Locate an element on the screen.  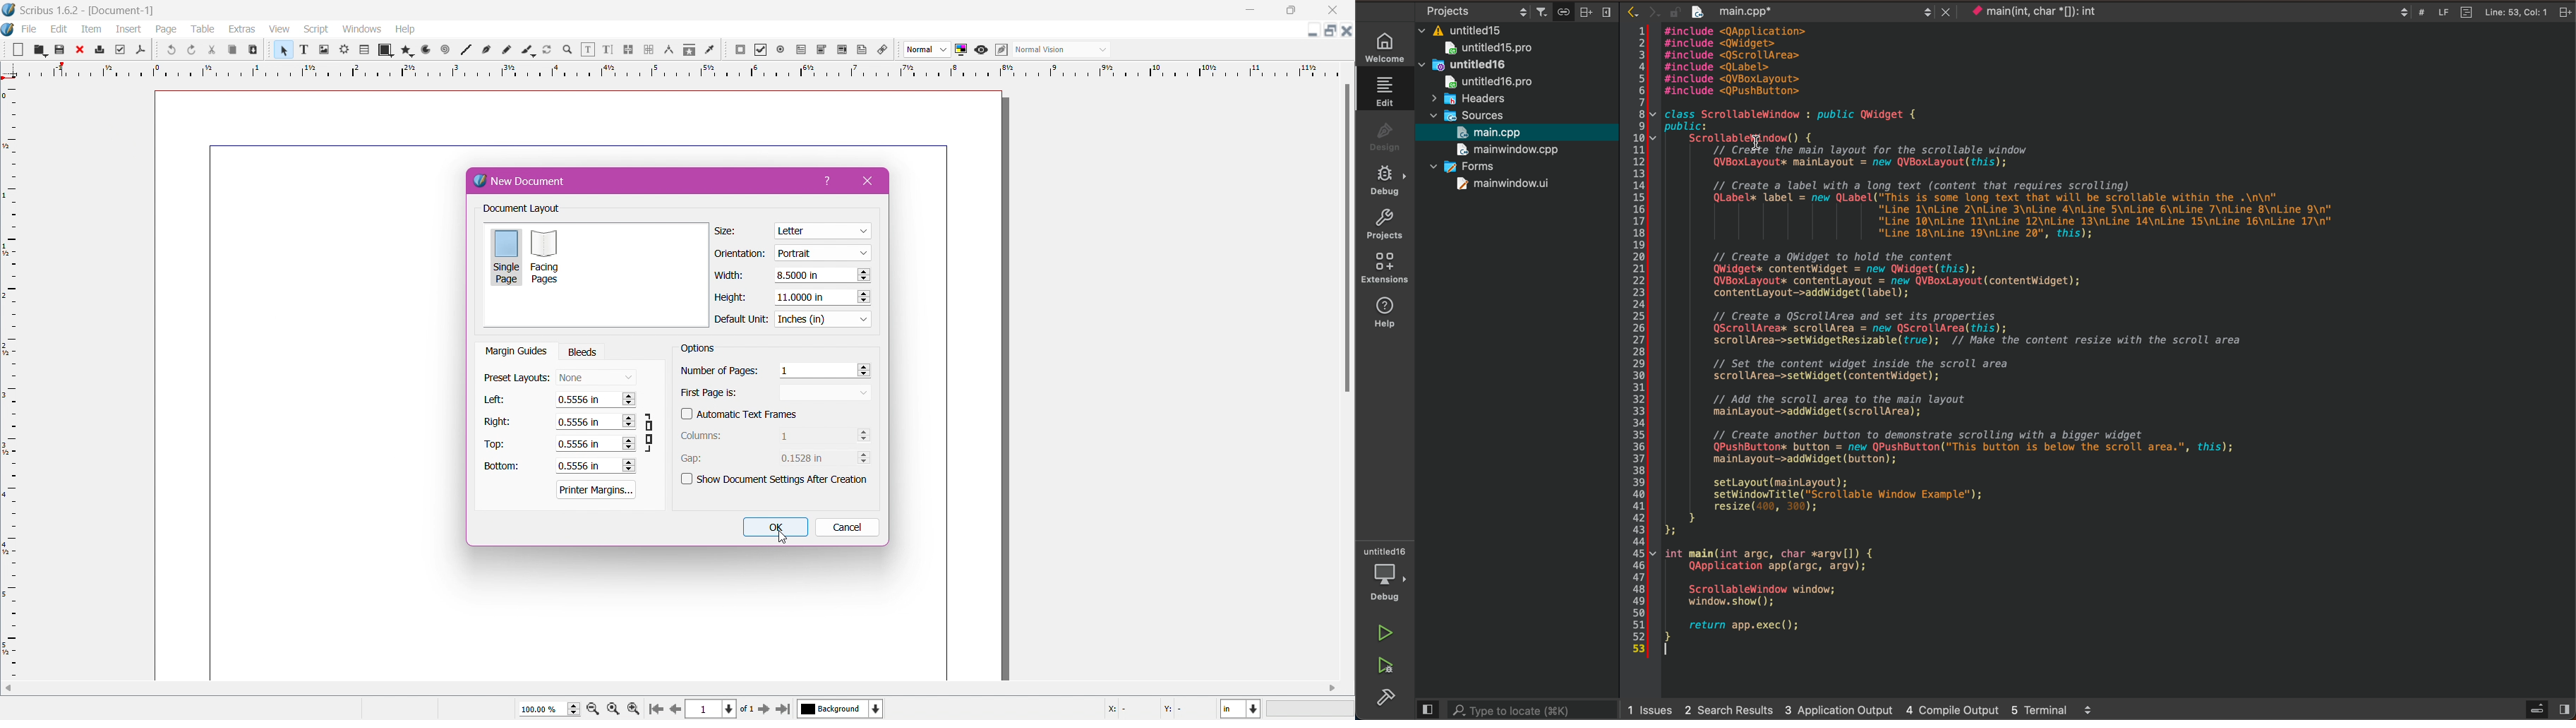
vertical scroll bar is located at coordinates (678, 689).